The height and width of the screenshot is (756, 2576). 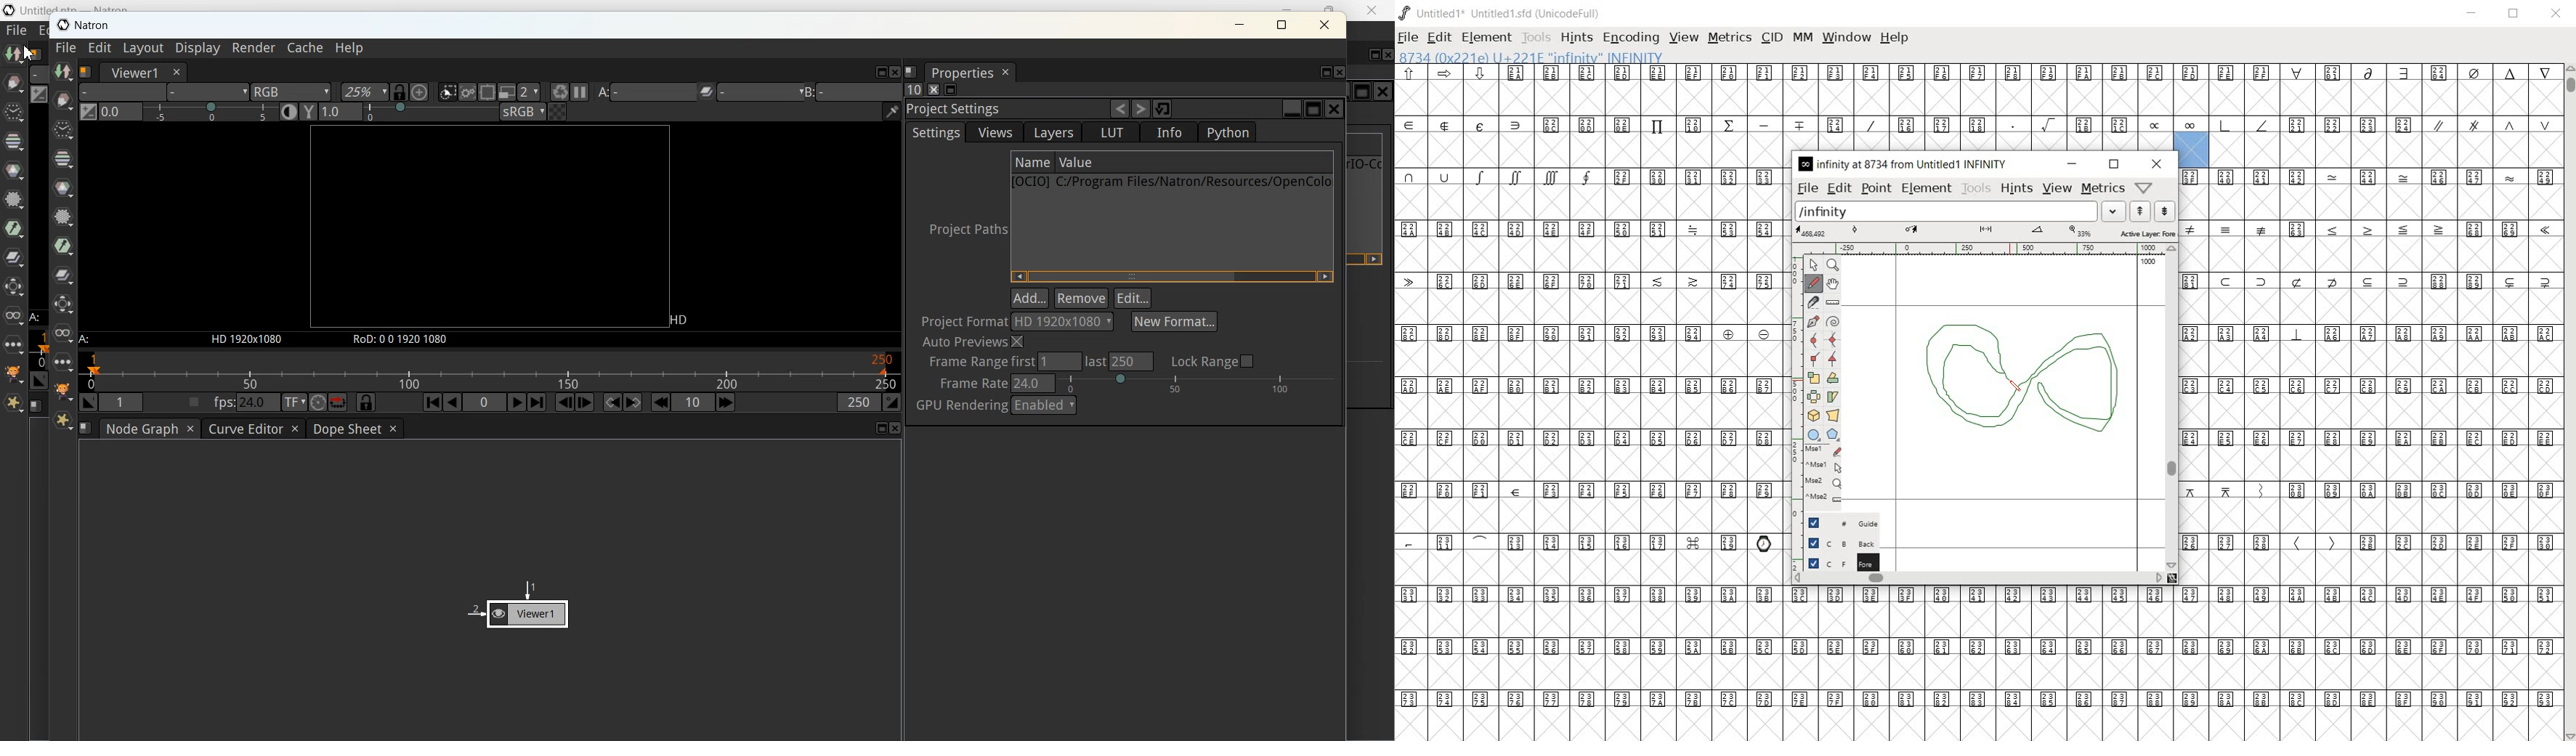 What do you see at coordinates (2015, 189) in the screenshot?
I see `hints` at bounding box center [2015, 189].